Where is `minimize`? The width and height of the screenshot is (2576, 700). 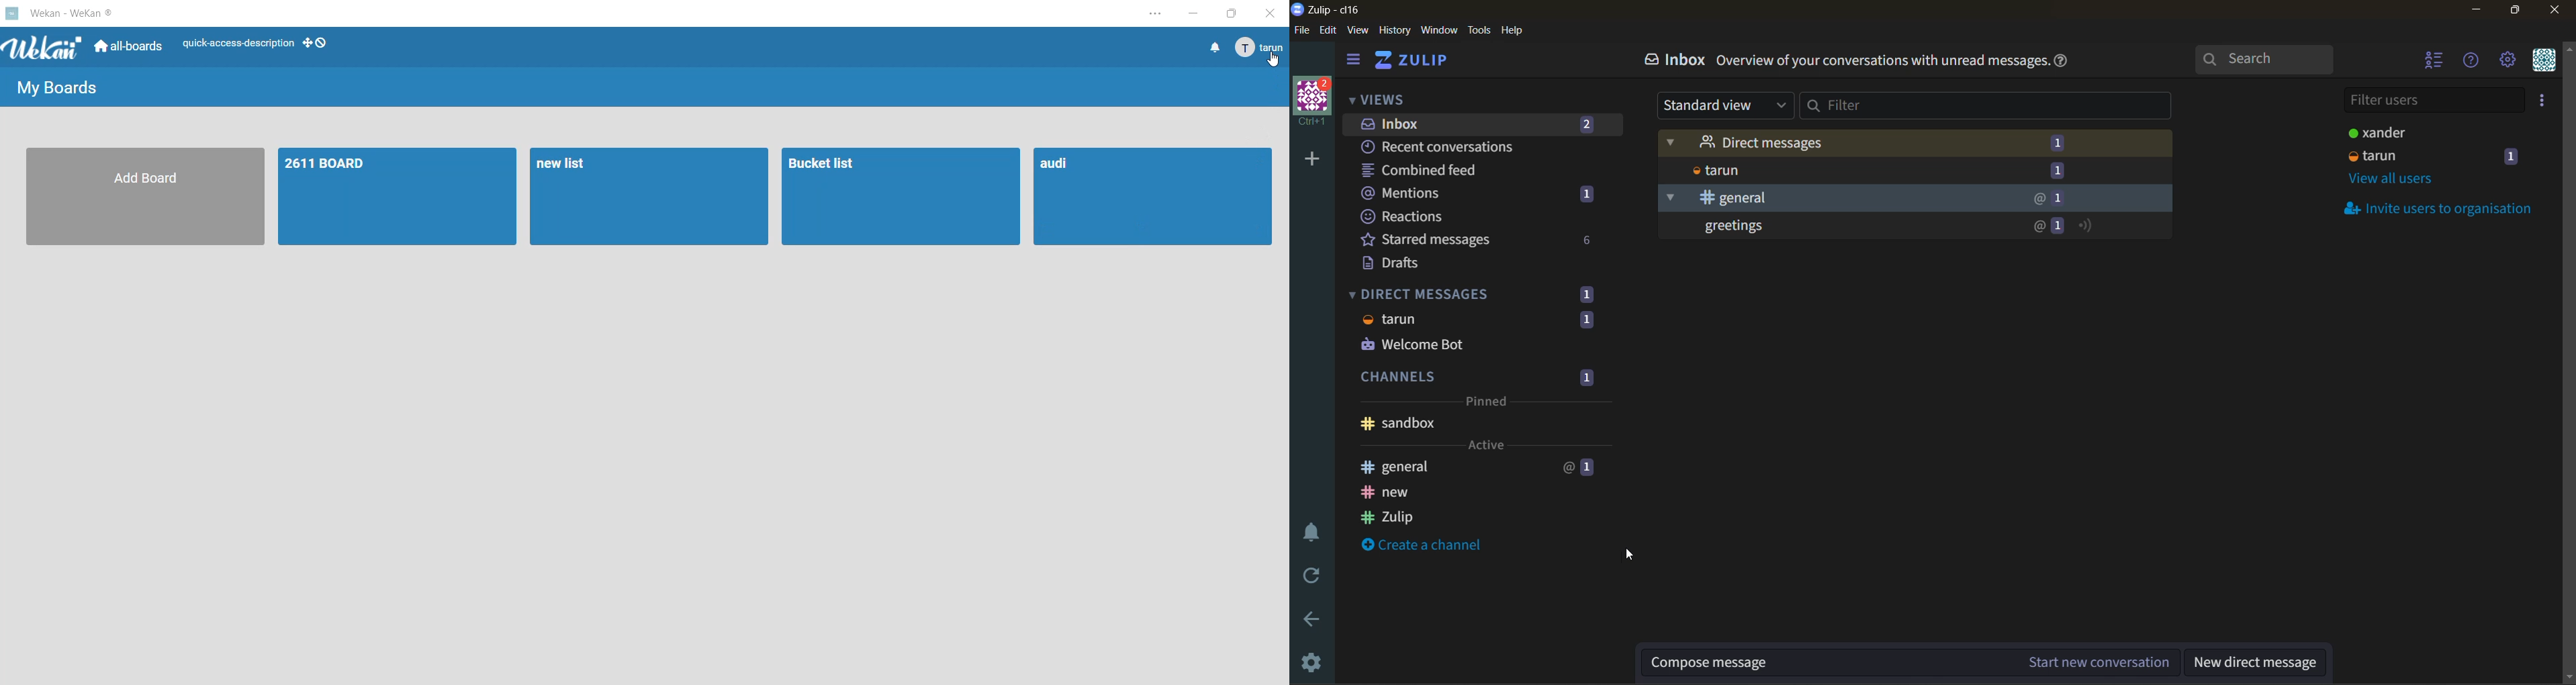 minimize is located at coordinates (2478, 10).